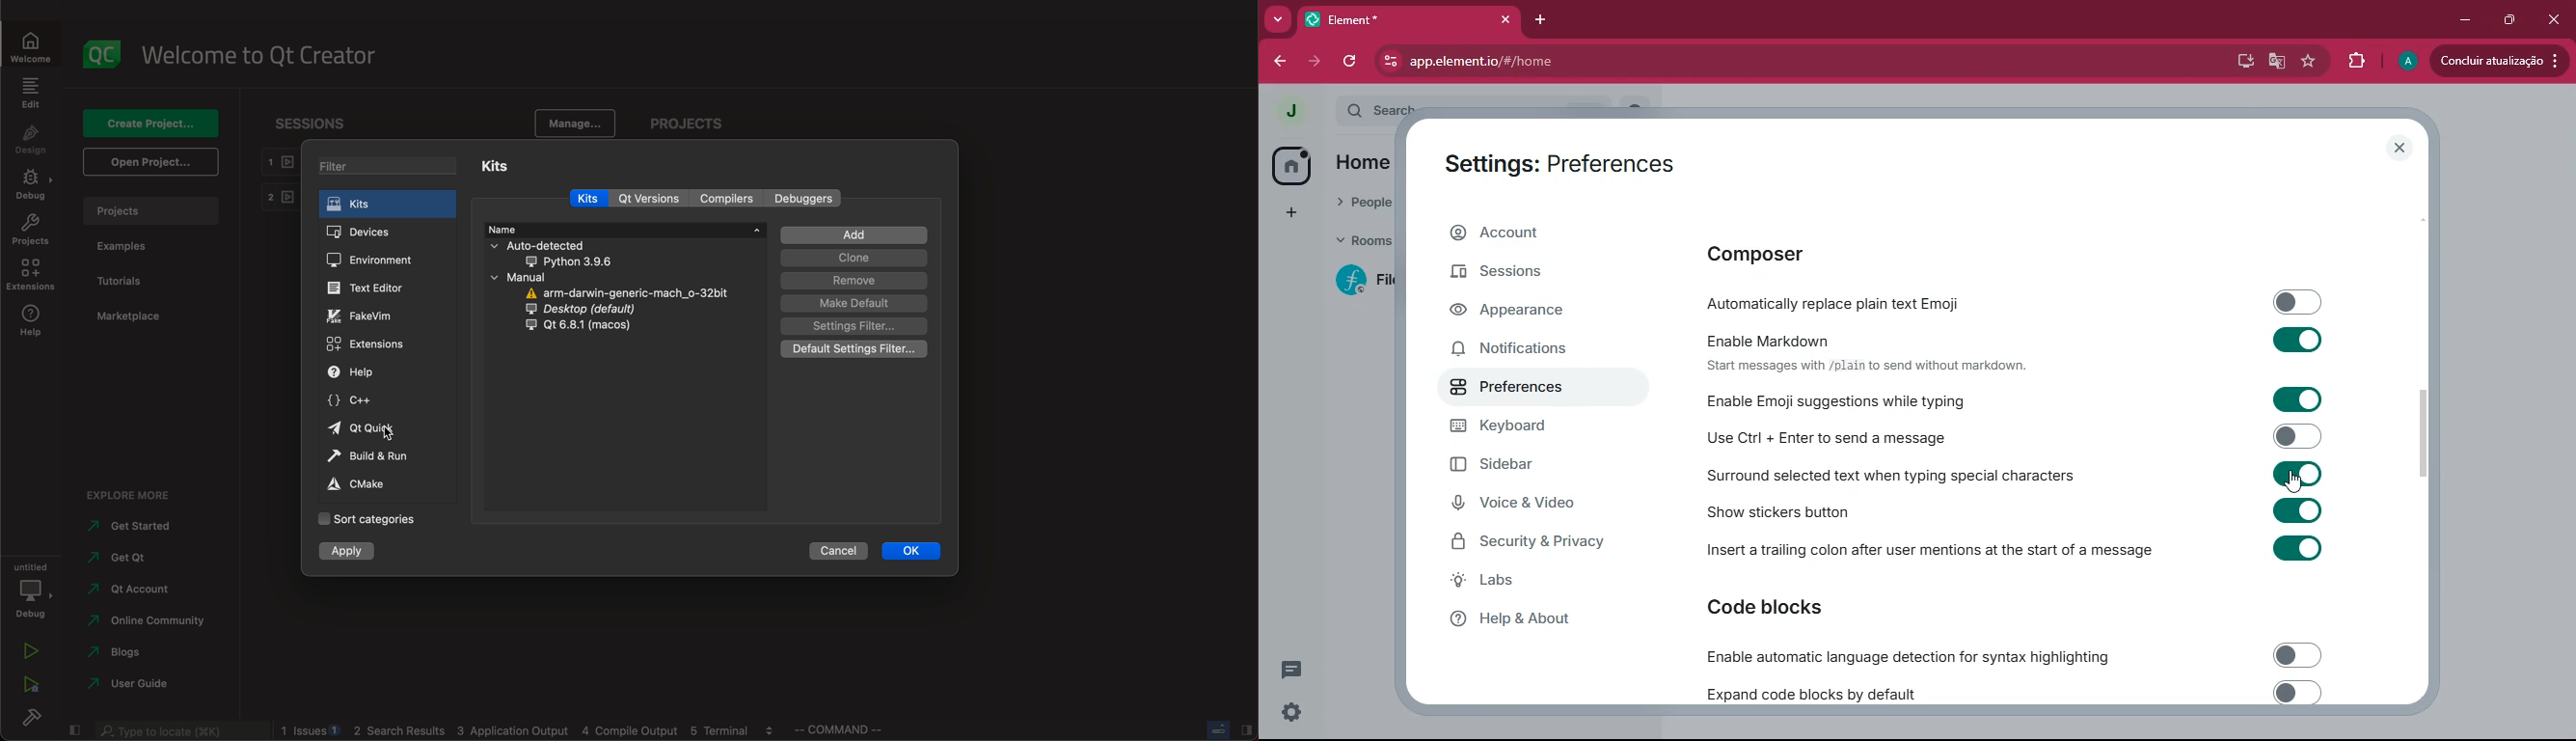 The height and width of the screenshot is (756, 2576). What do you see at coordinates (1352, 62) in the screenshot?
I see `refresh` at bounding box center [1352, 62].